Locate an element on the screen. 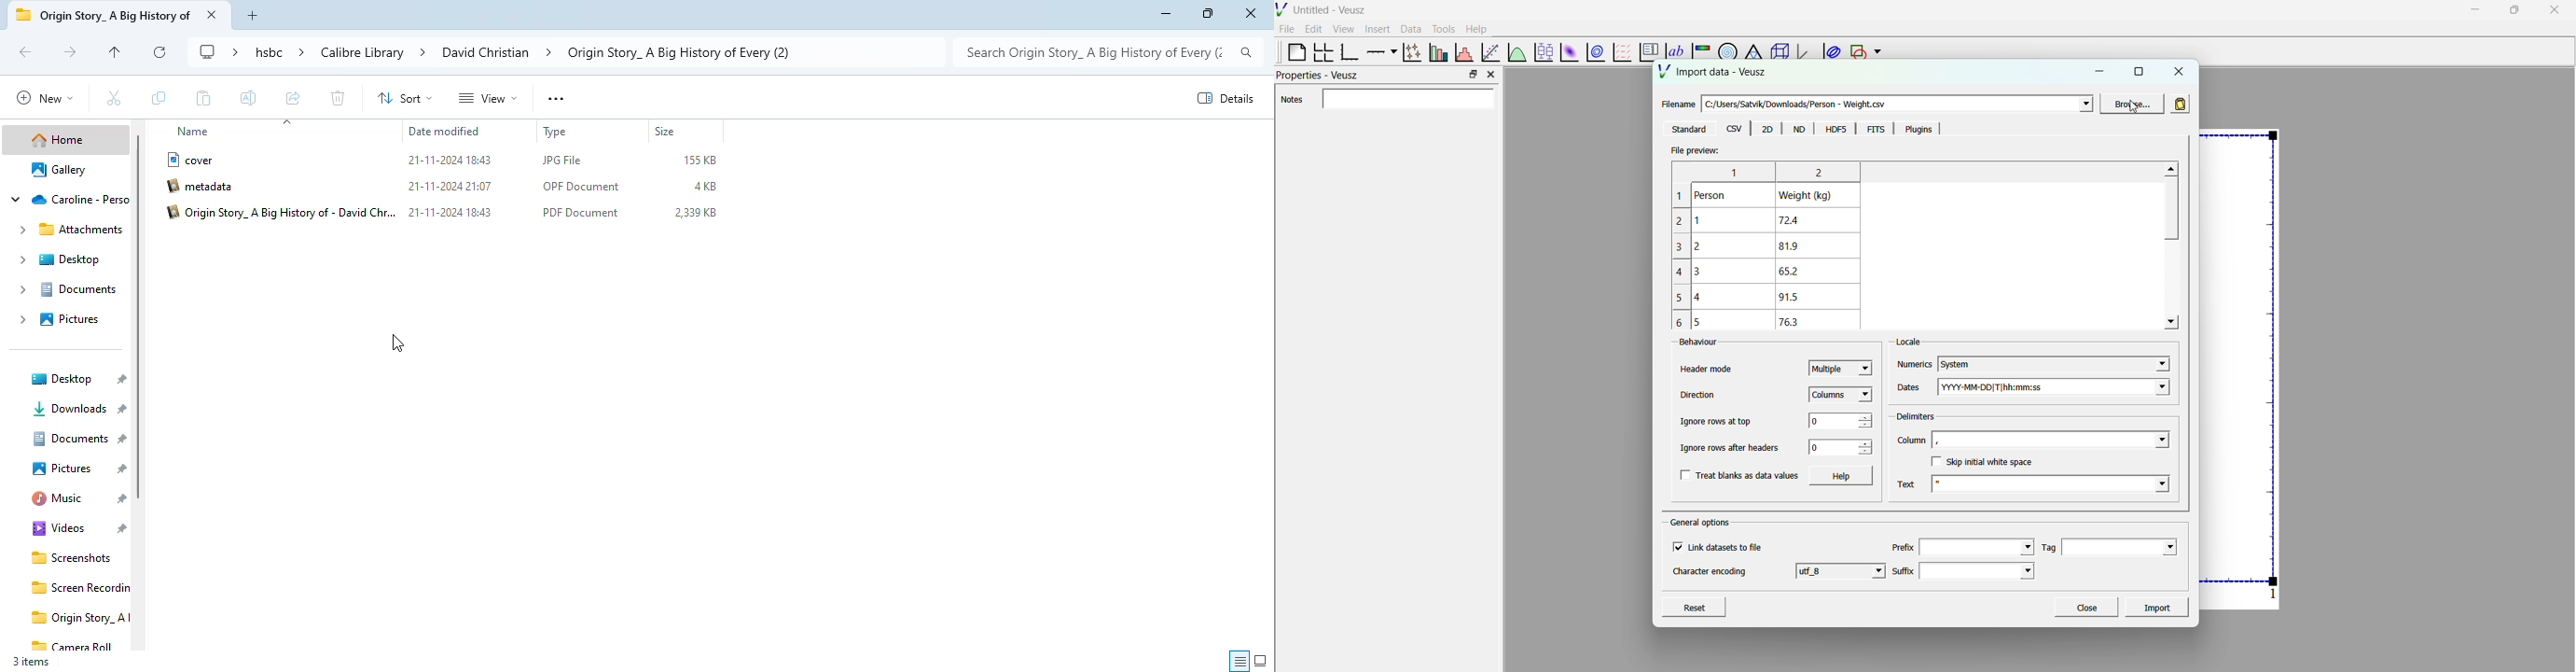 The image size is (2576, 672). Prefix is located at coordinates (1903, 543).